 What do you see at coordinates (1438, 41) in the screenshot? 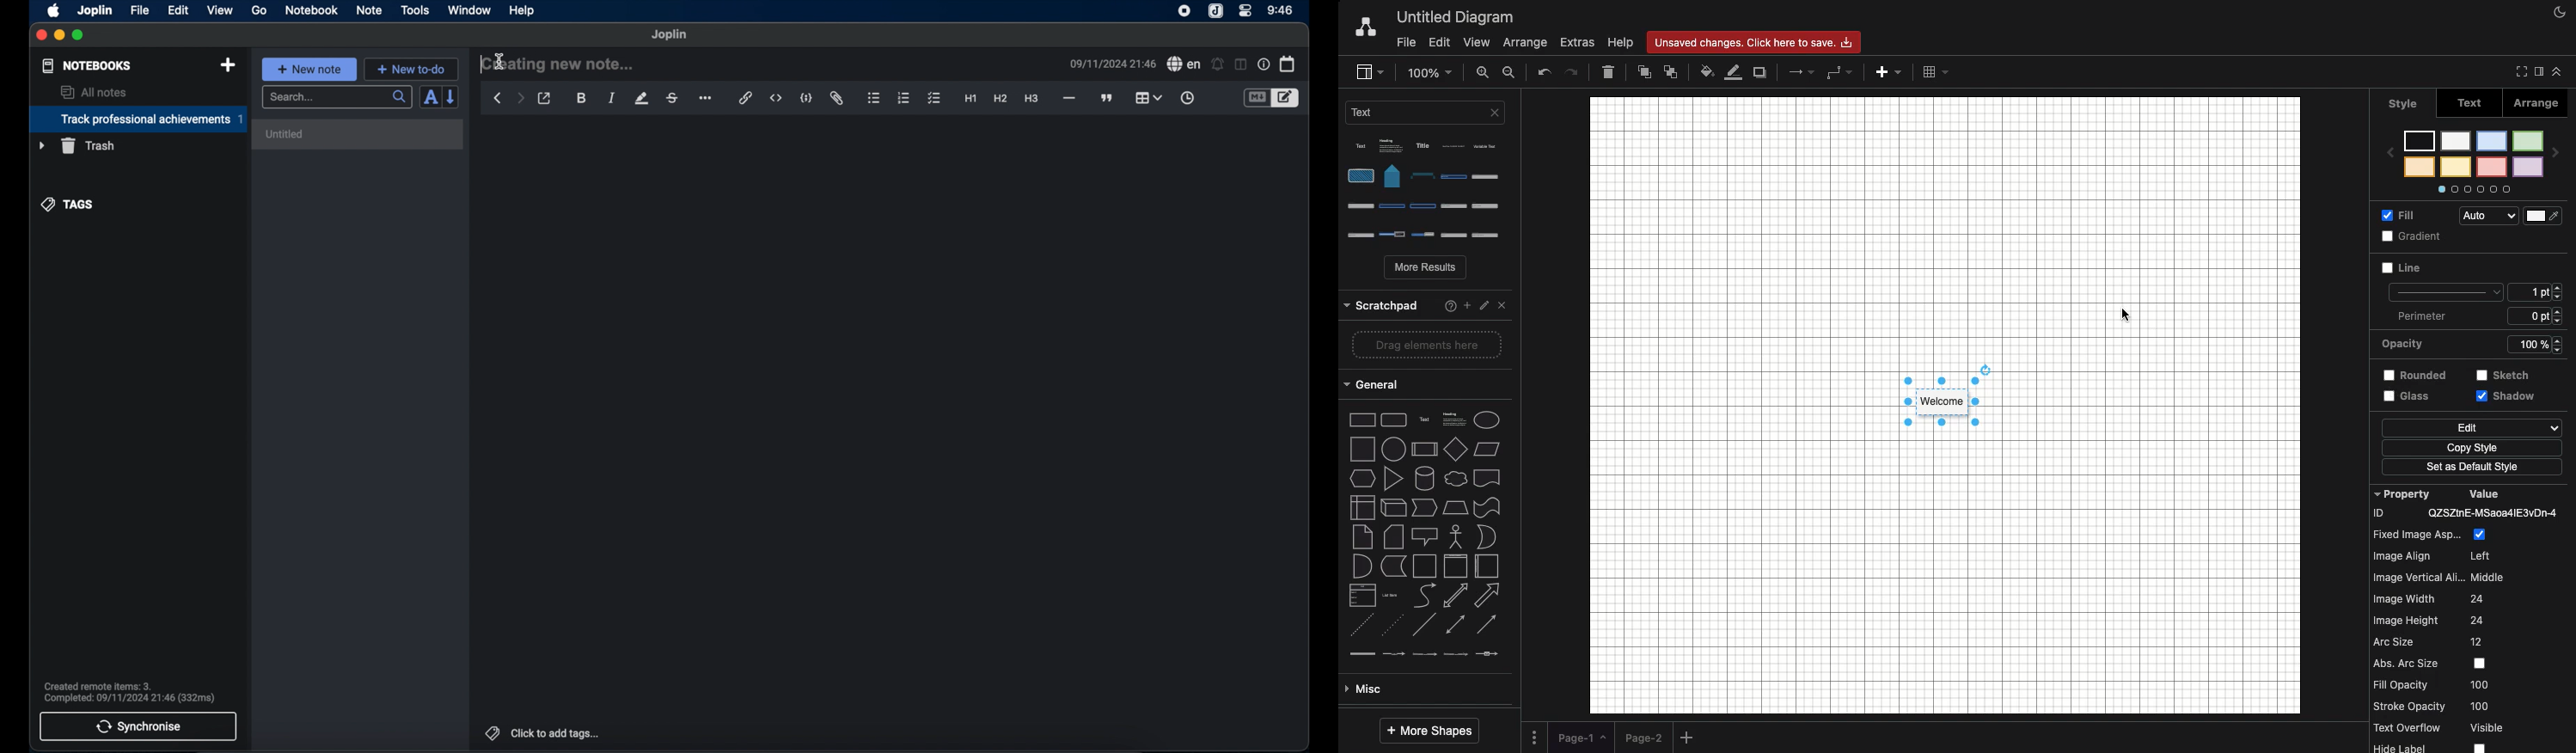
I see `Edit` at bounding box center [1438, 41].